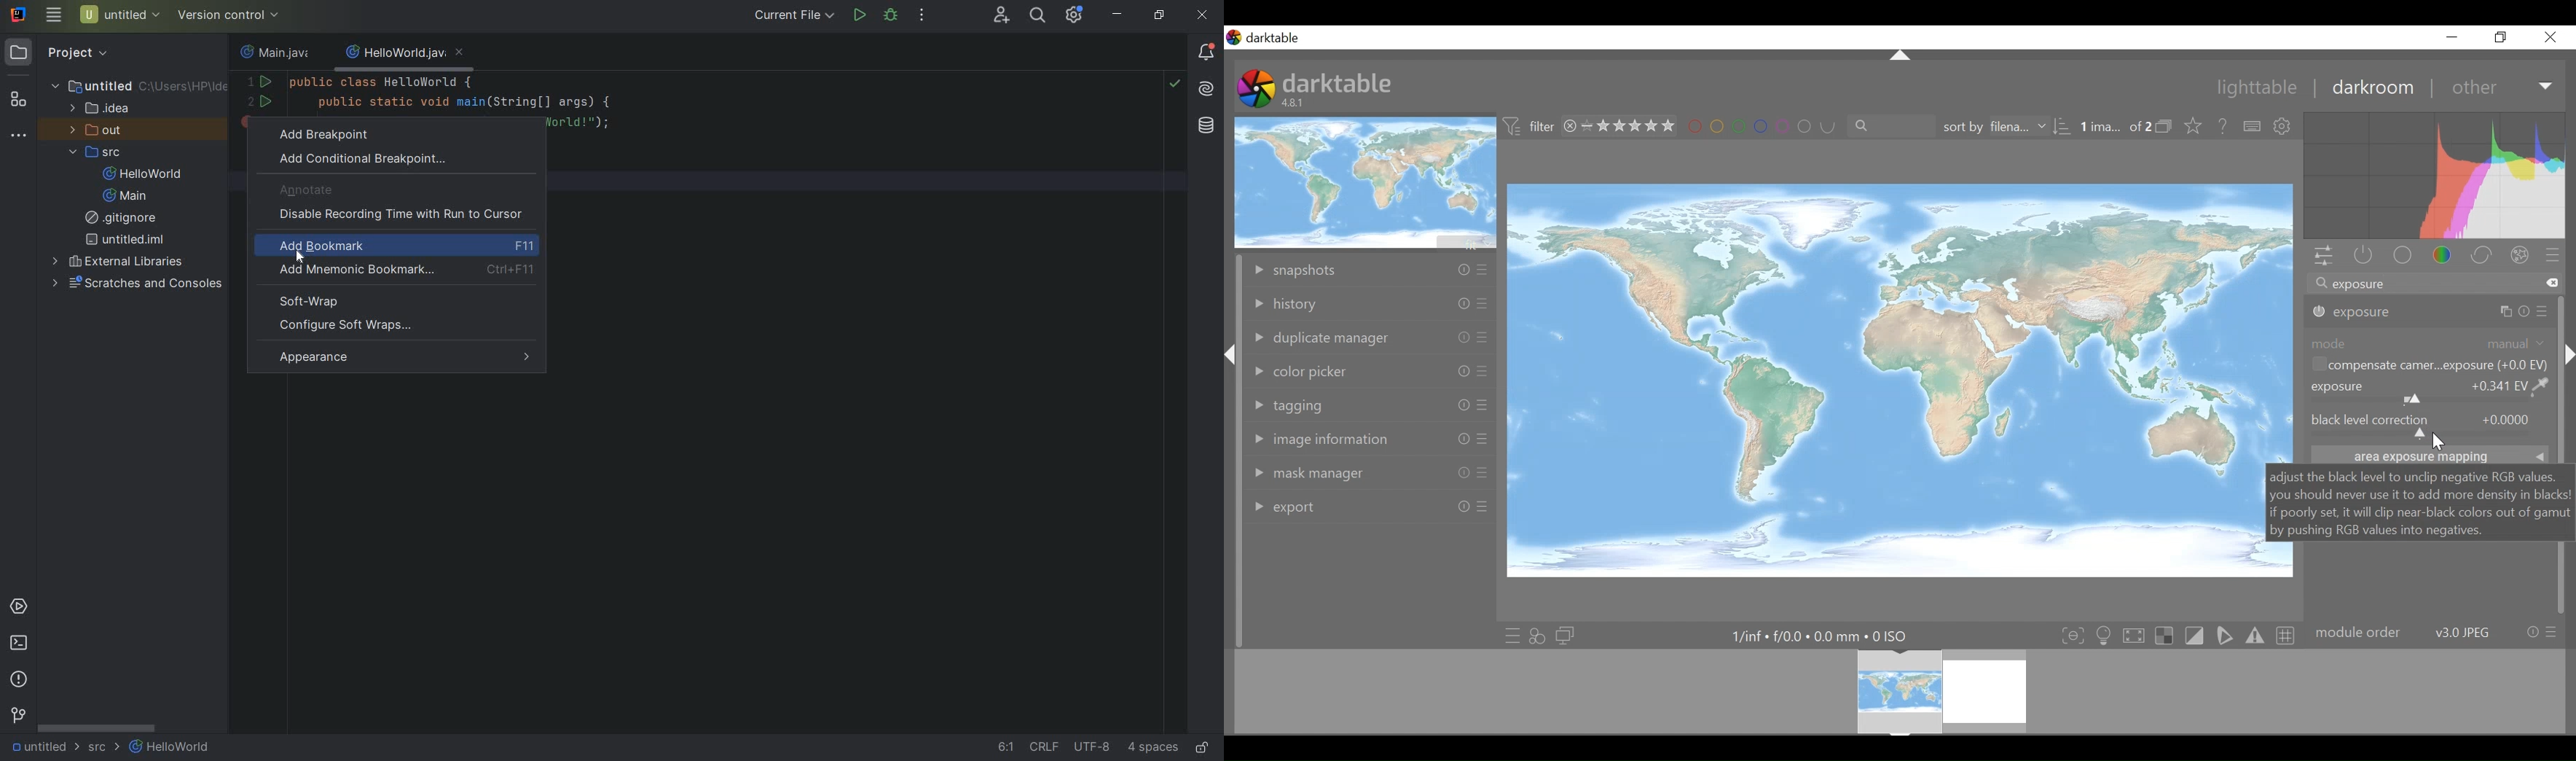  What do you see at coordinates (1295, 104) in the screenshot?
I see `4.8.1` at bounding box center [1295, 104].